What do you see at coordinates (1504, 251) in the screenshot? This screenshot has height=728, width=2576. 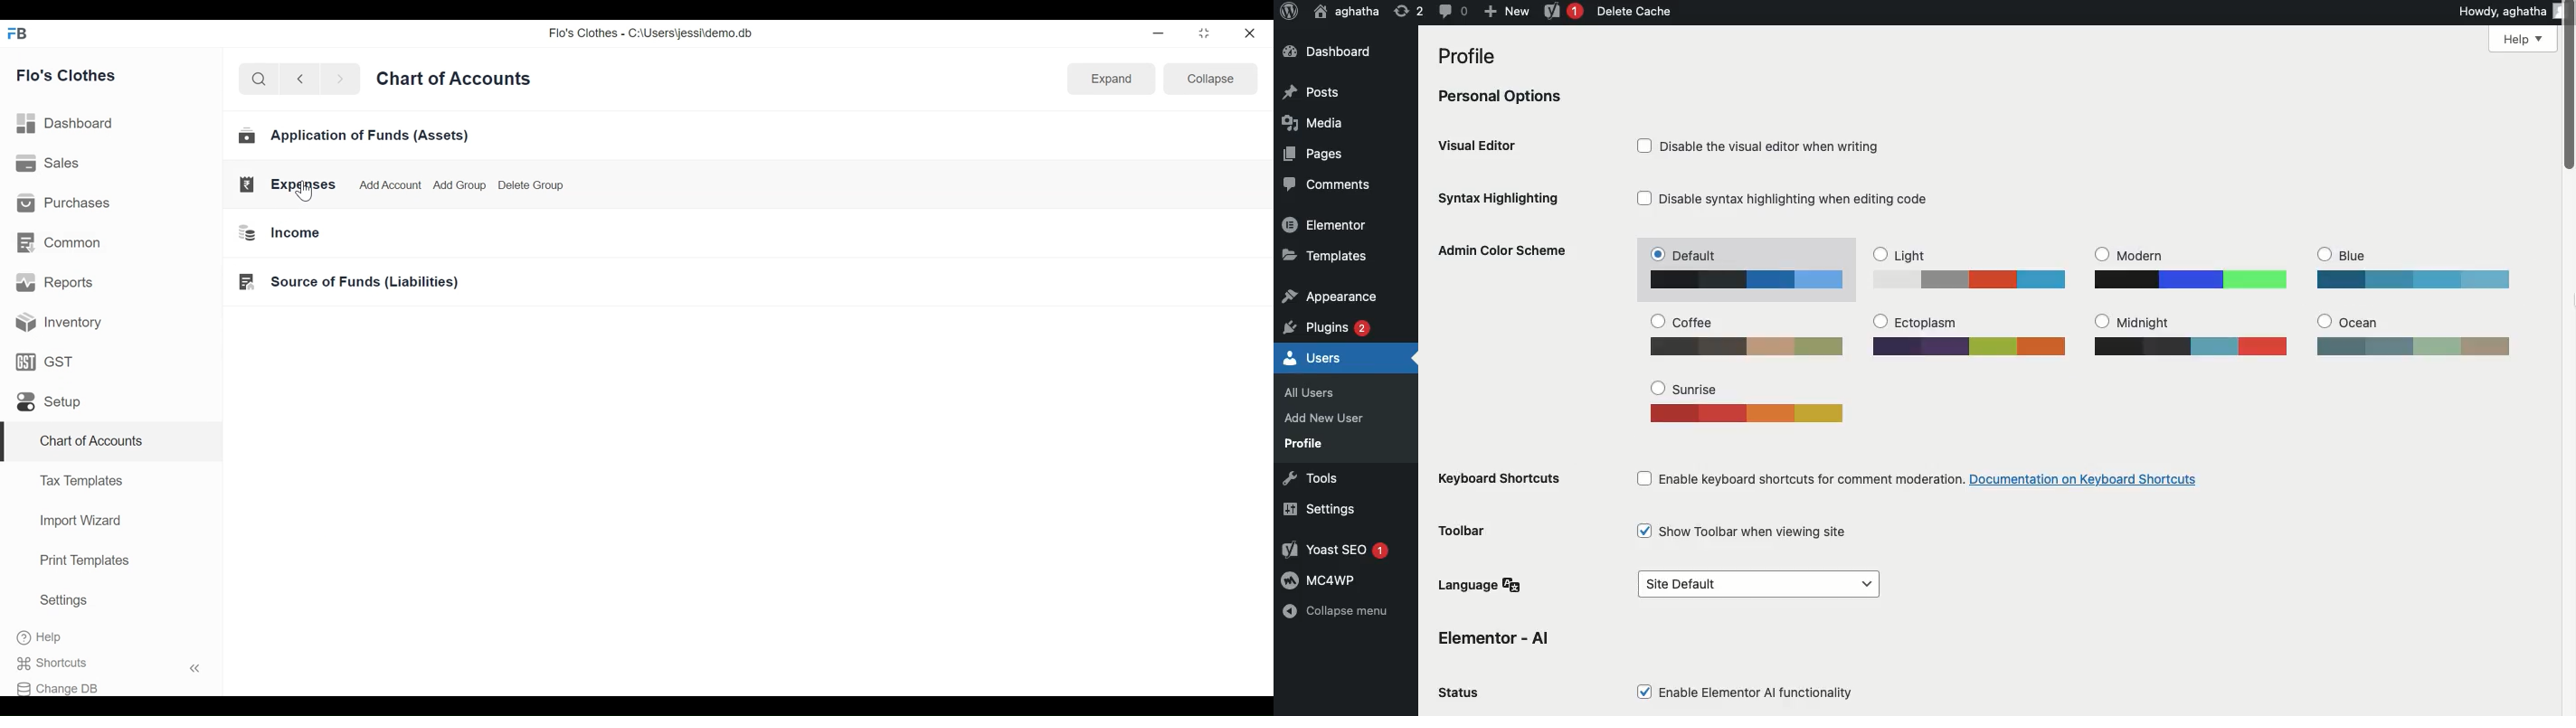 I see `Admin color scheme` at bounding box center [1504, 251].